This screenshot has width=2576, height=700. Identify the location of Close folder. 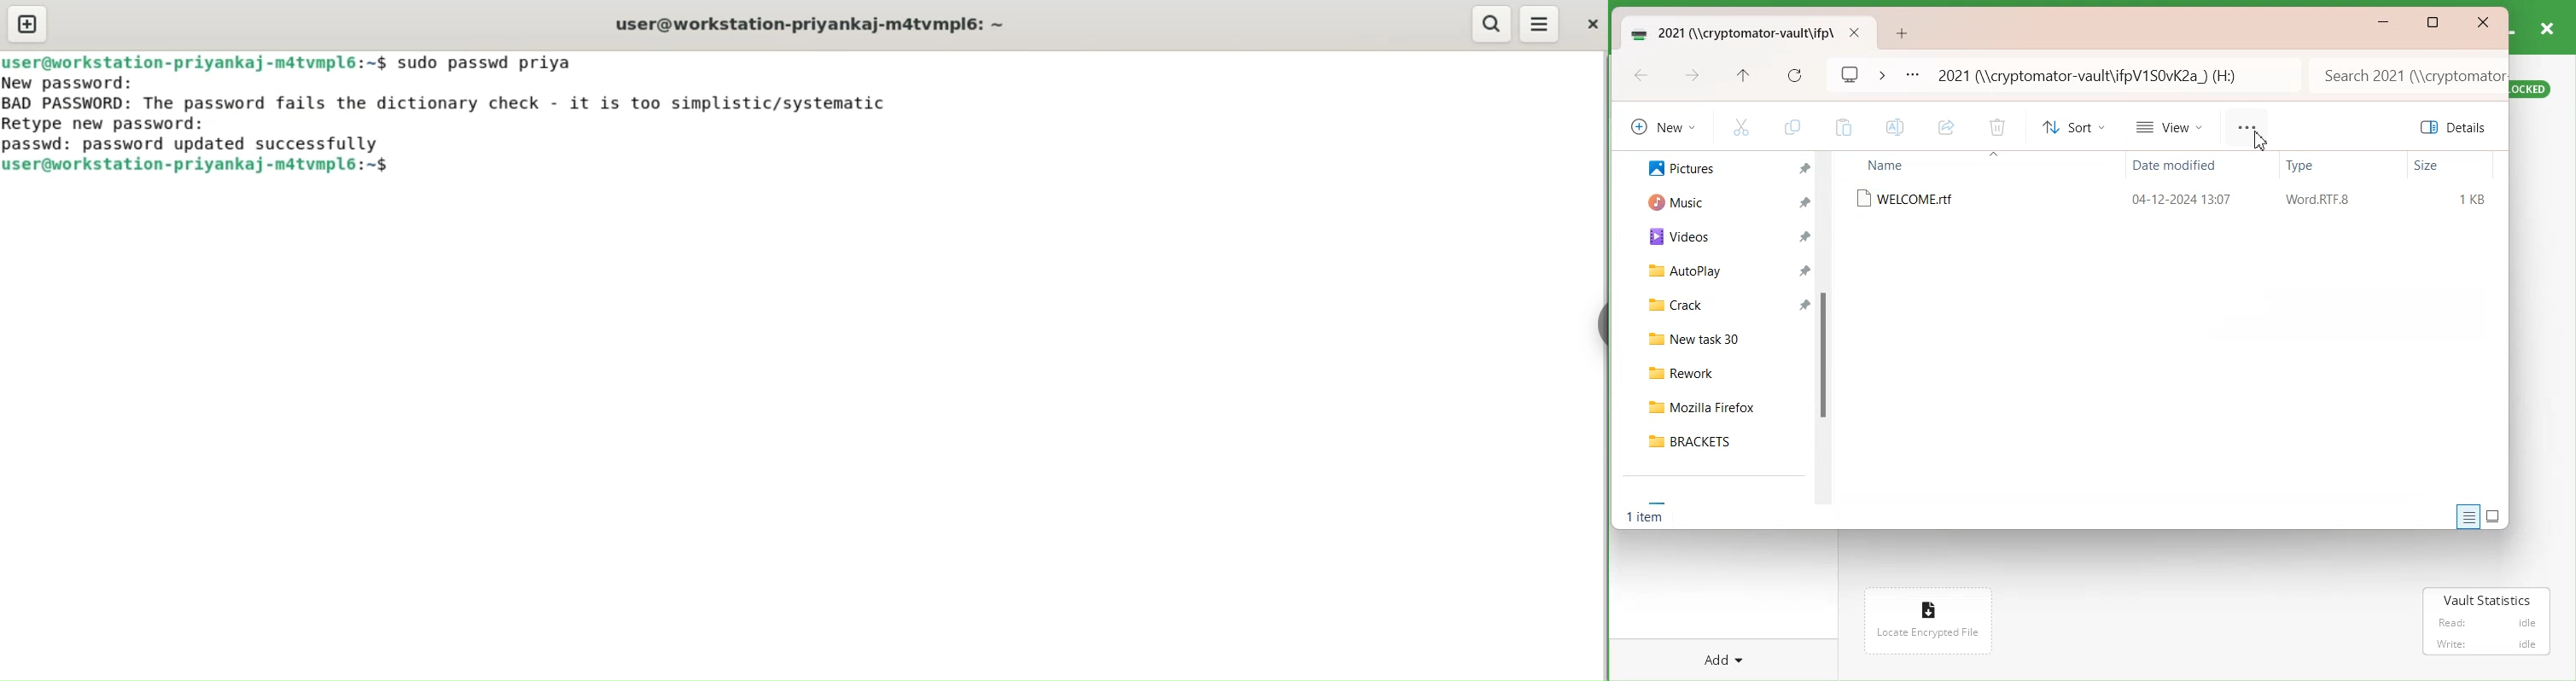
(1854, 32).